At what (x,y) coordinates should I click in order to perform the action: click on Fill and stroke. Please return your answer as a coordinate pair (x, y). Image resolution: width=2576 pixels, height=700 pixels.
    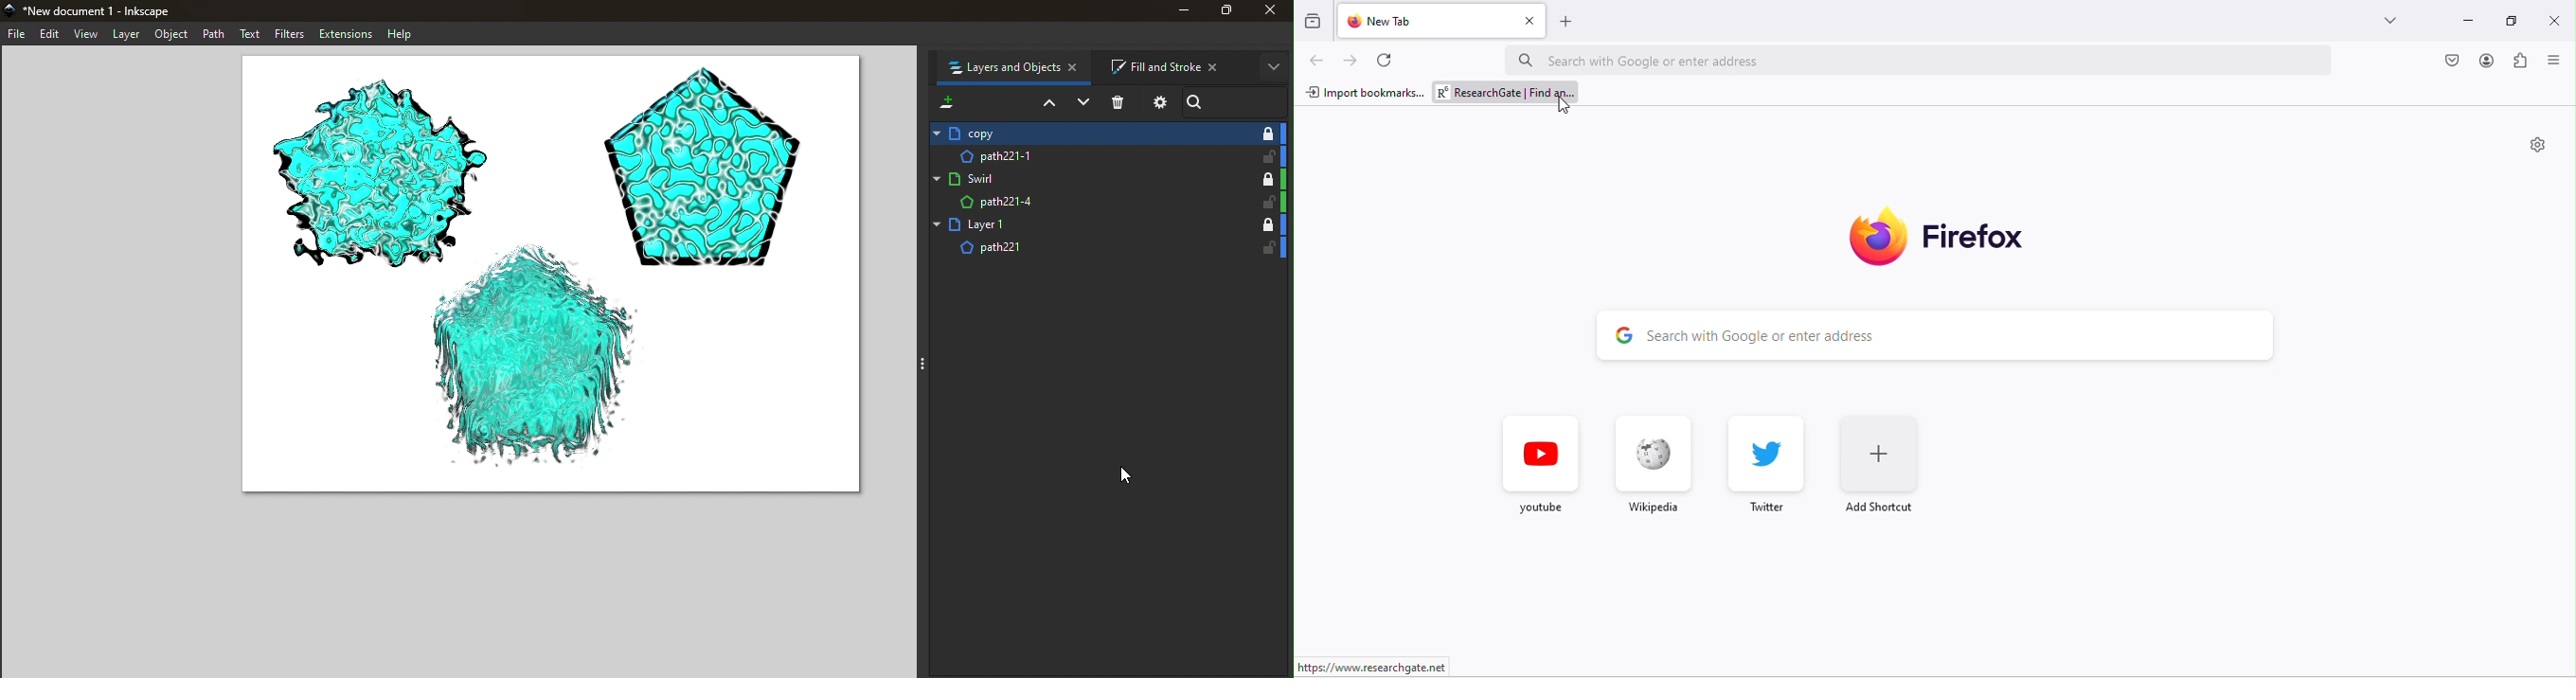
    Looking at the image, I should click on (1172, 65).